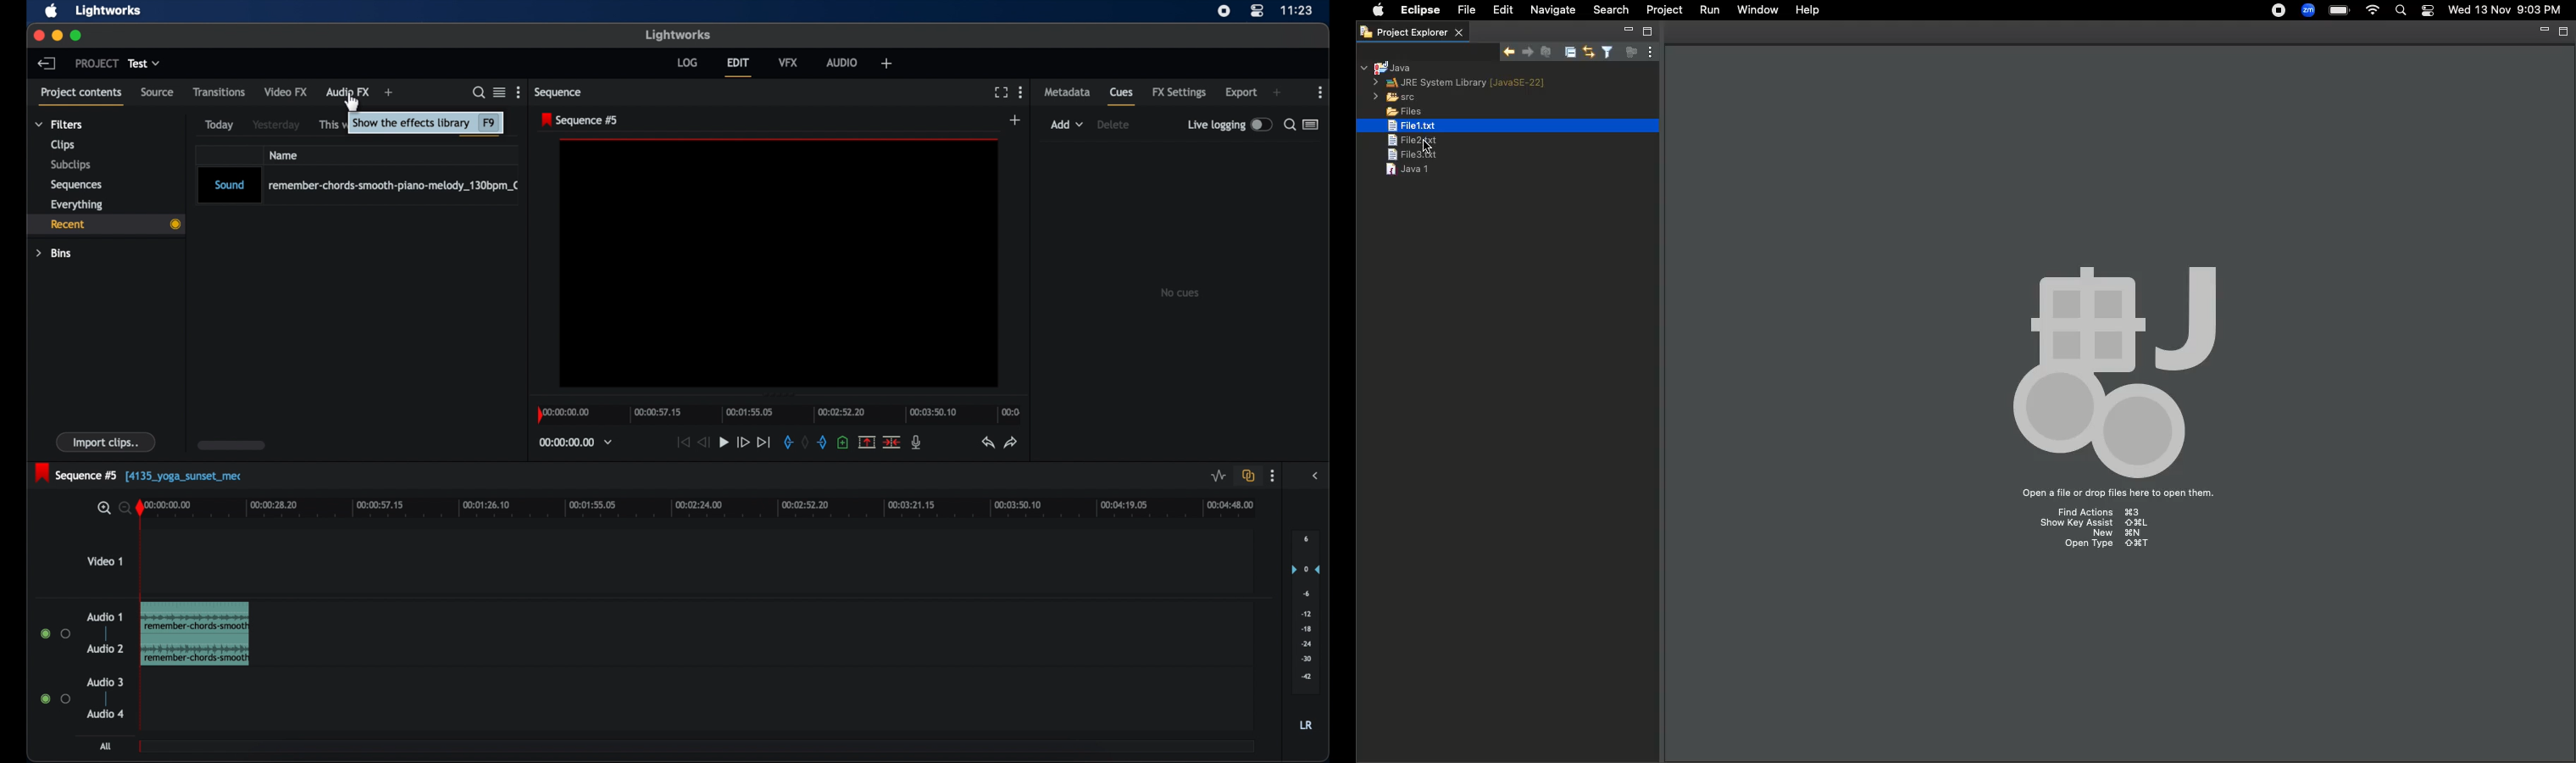 This screenshot has width=2576, height=784. What do you see at coordinates (219, 93) in the screenshot?
I see `transitions` at bounding box center [219, 93].